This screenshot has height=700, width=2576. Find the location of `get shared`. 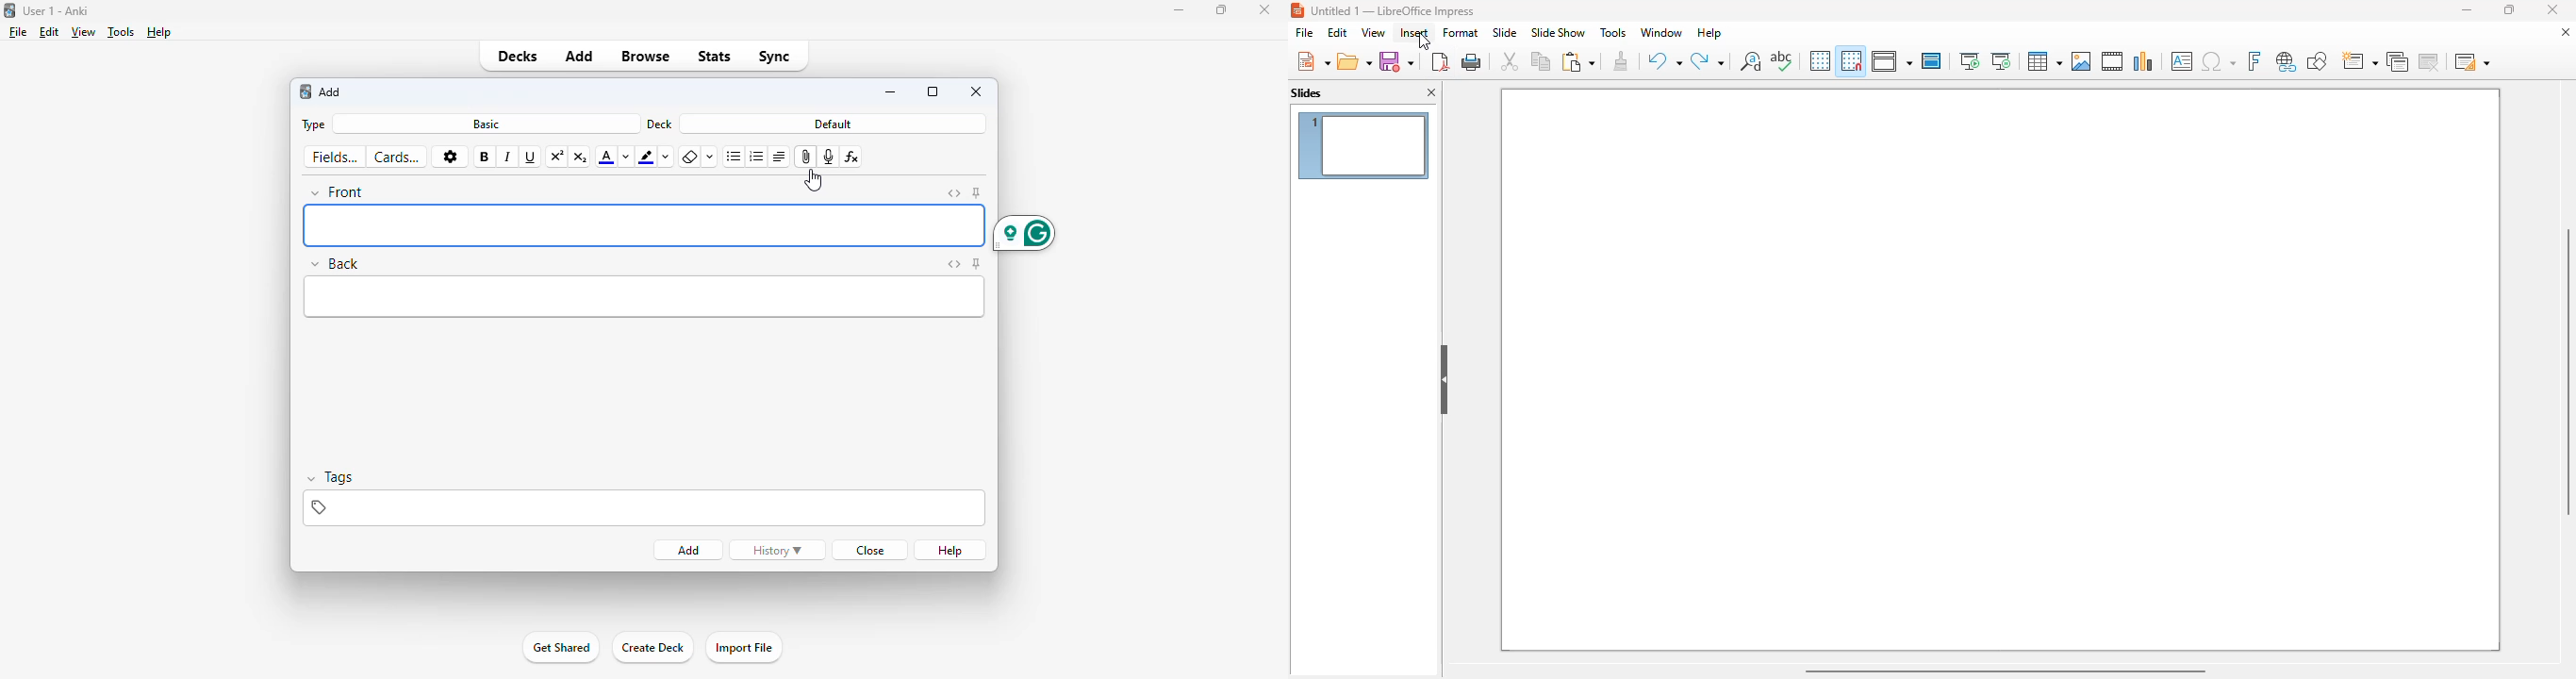

get shared is located at coordinates (560, 648).